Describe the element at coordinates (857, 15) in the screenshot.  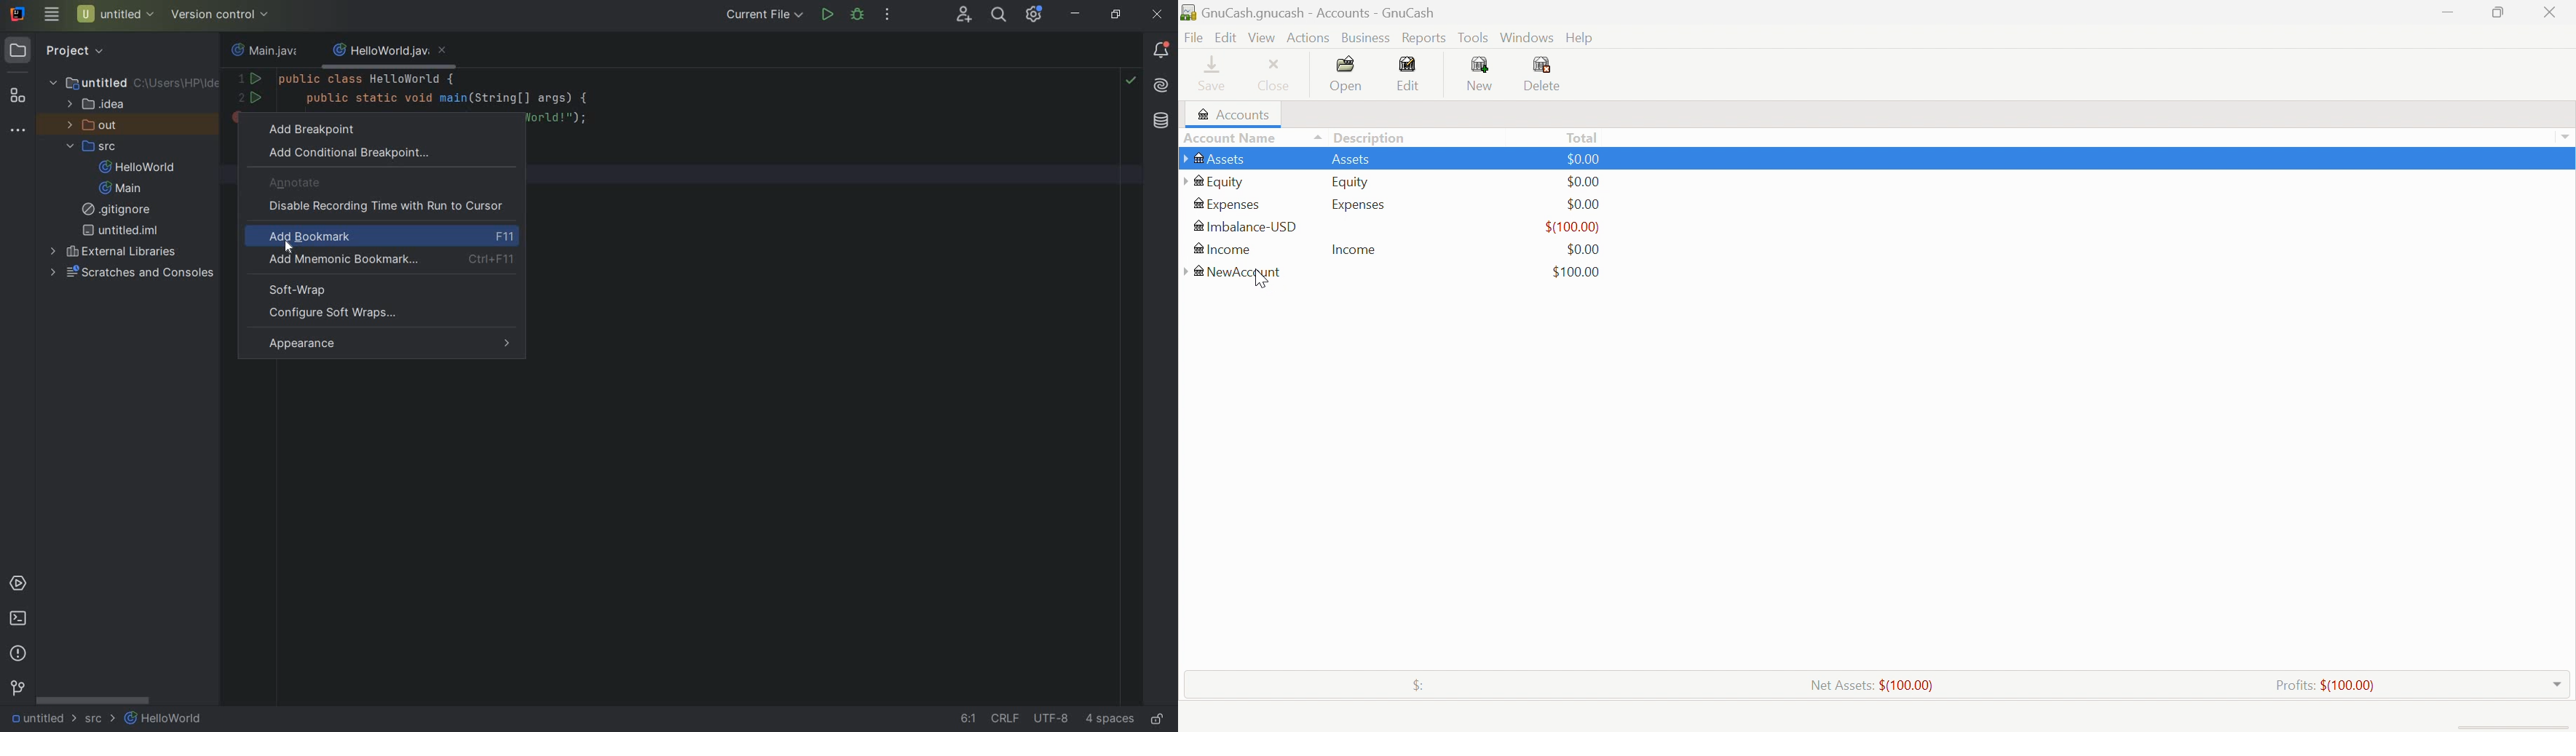
I see `debug` at that location.